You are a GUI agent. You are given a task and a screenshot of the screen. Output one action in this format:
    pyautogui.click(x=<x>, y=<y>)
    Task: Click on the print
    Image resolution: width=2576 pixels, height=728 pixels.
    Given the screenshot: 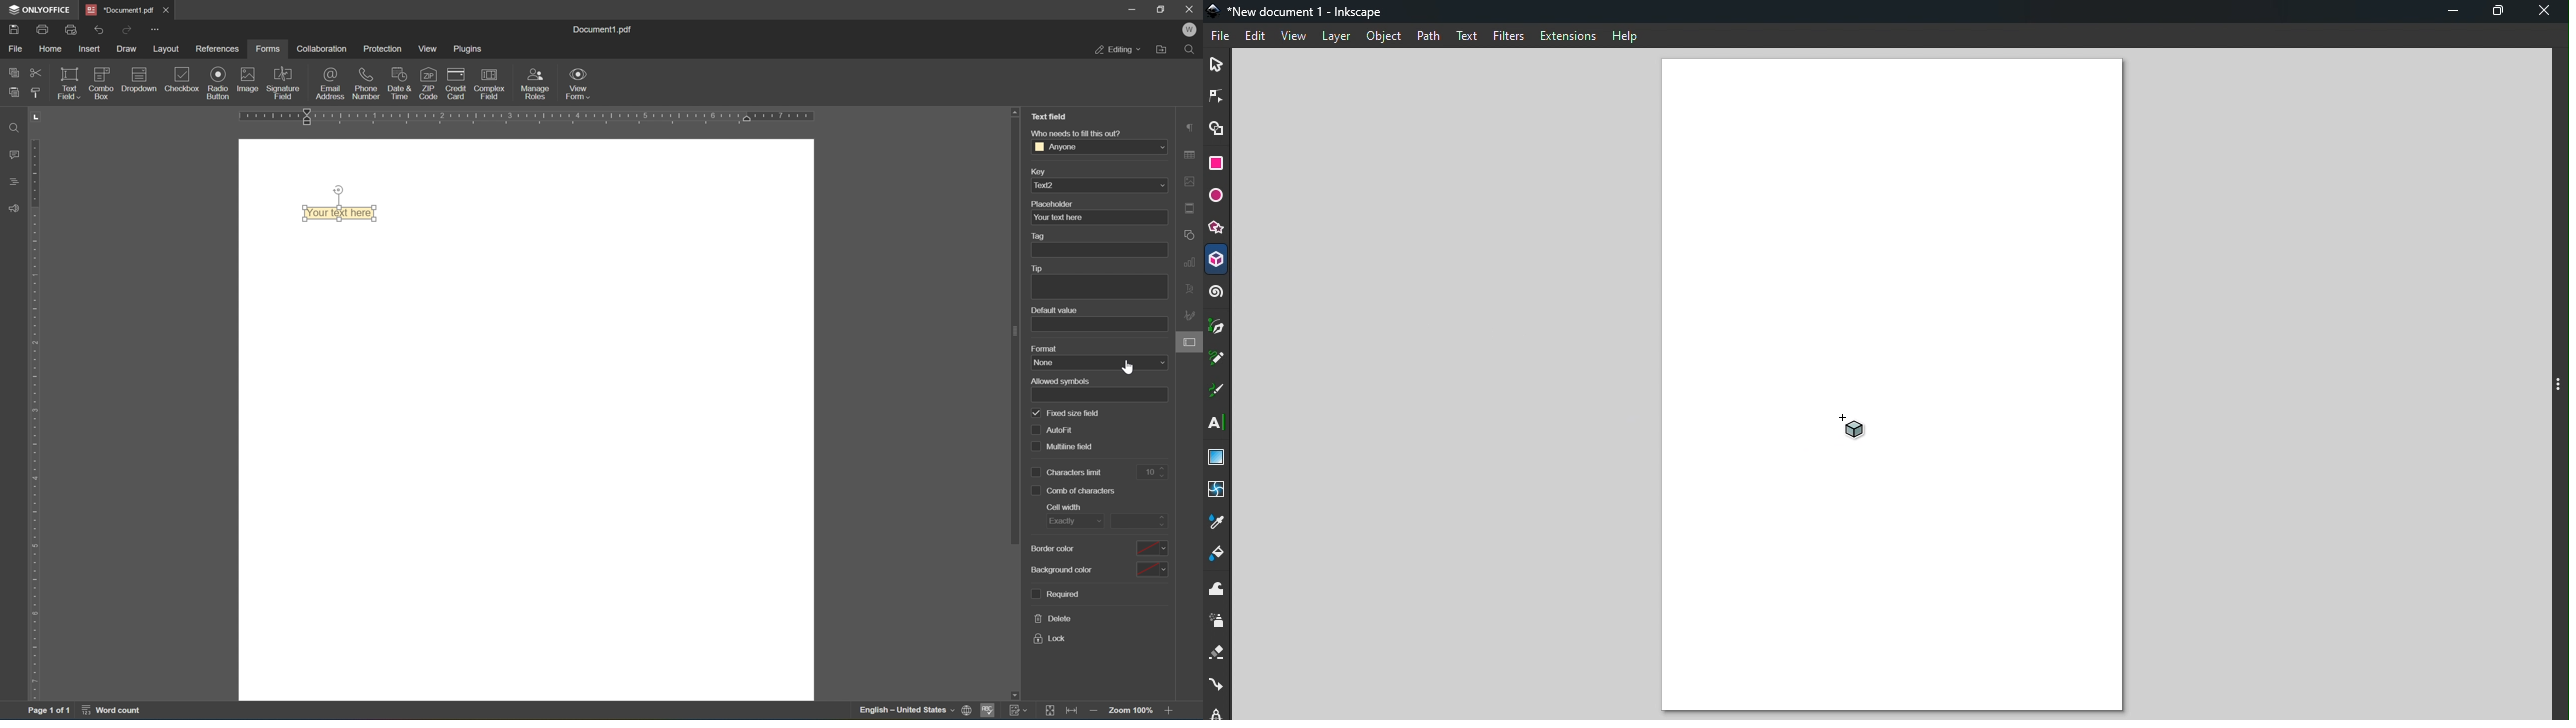 What is the action you would take?
    pyautogui.click(x=41, y=29)
    